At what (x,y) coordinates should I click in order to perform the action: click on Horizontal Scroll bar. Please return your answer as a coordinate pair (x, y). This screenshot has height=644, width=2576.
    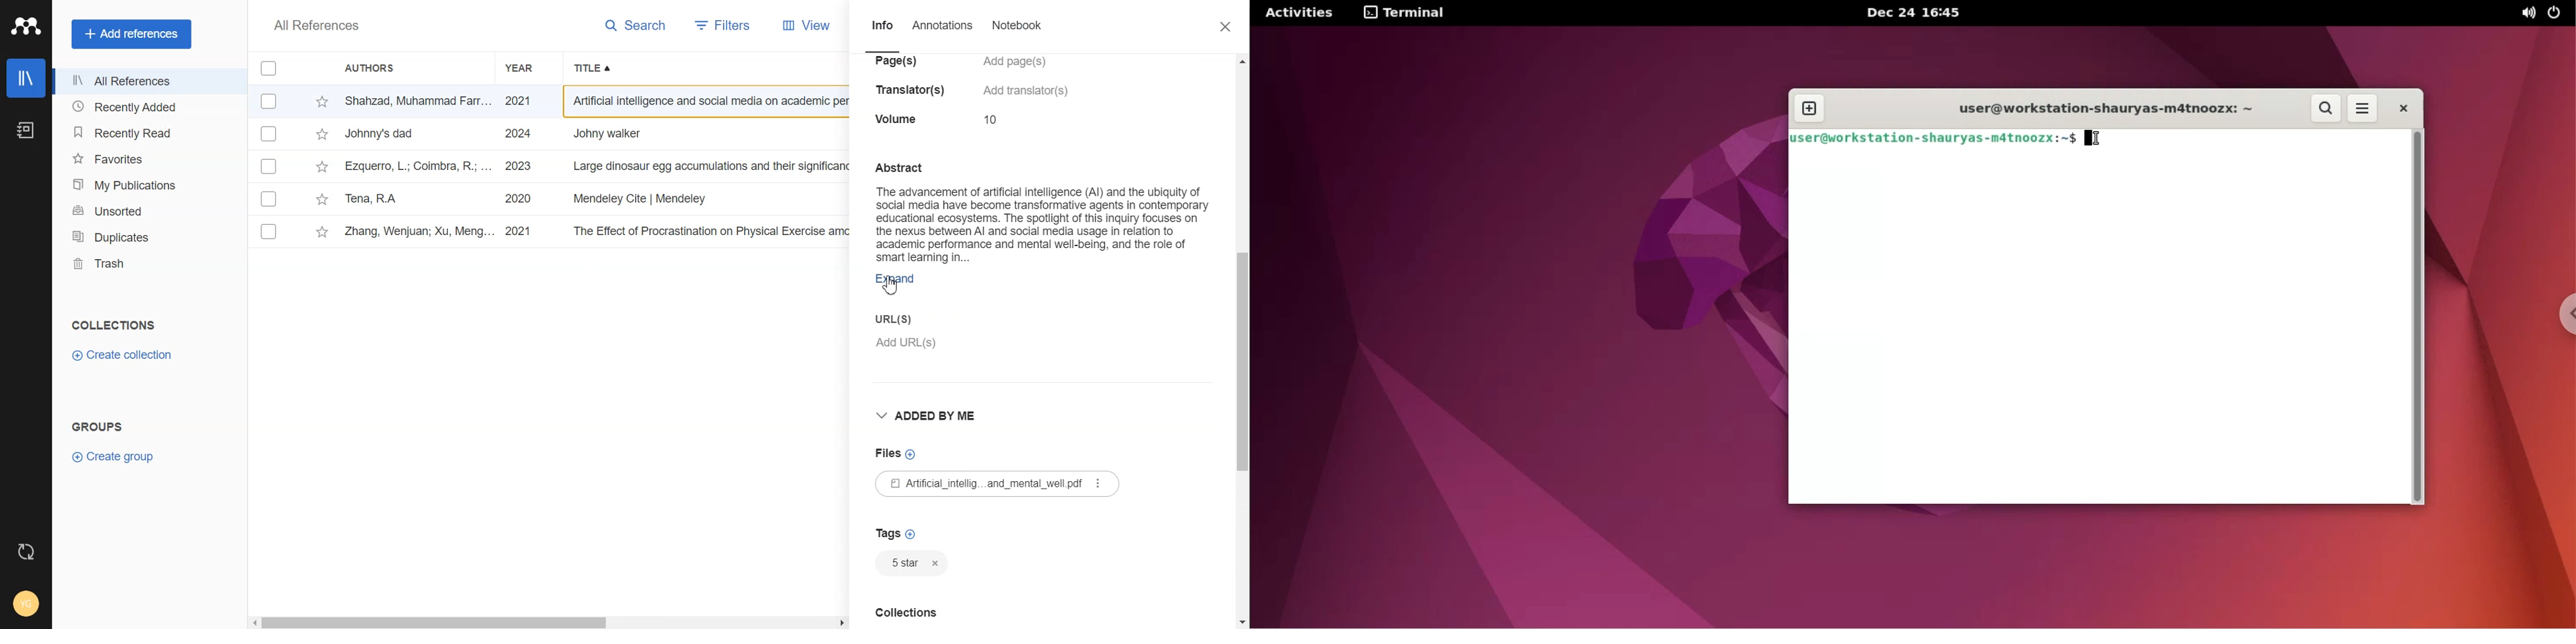
    Looking at the image, I should click on (547, 622).